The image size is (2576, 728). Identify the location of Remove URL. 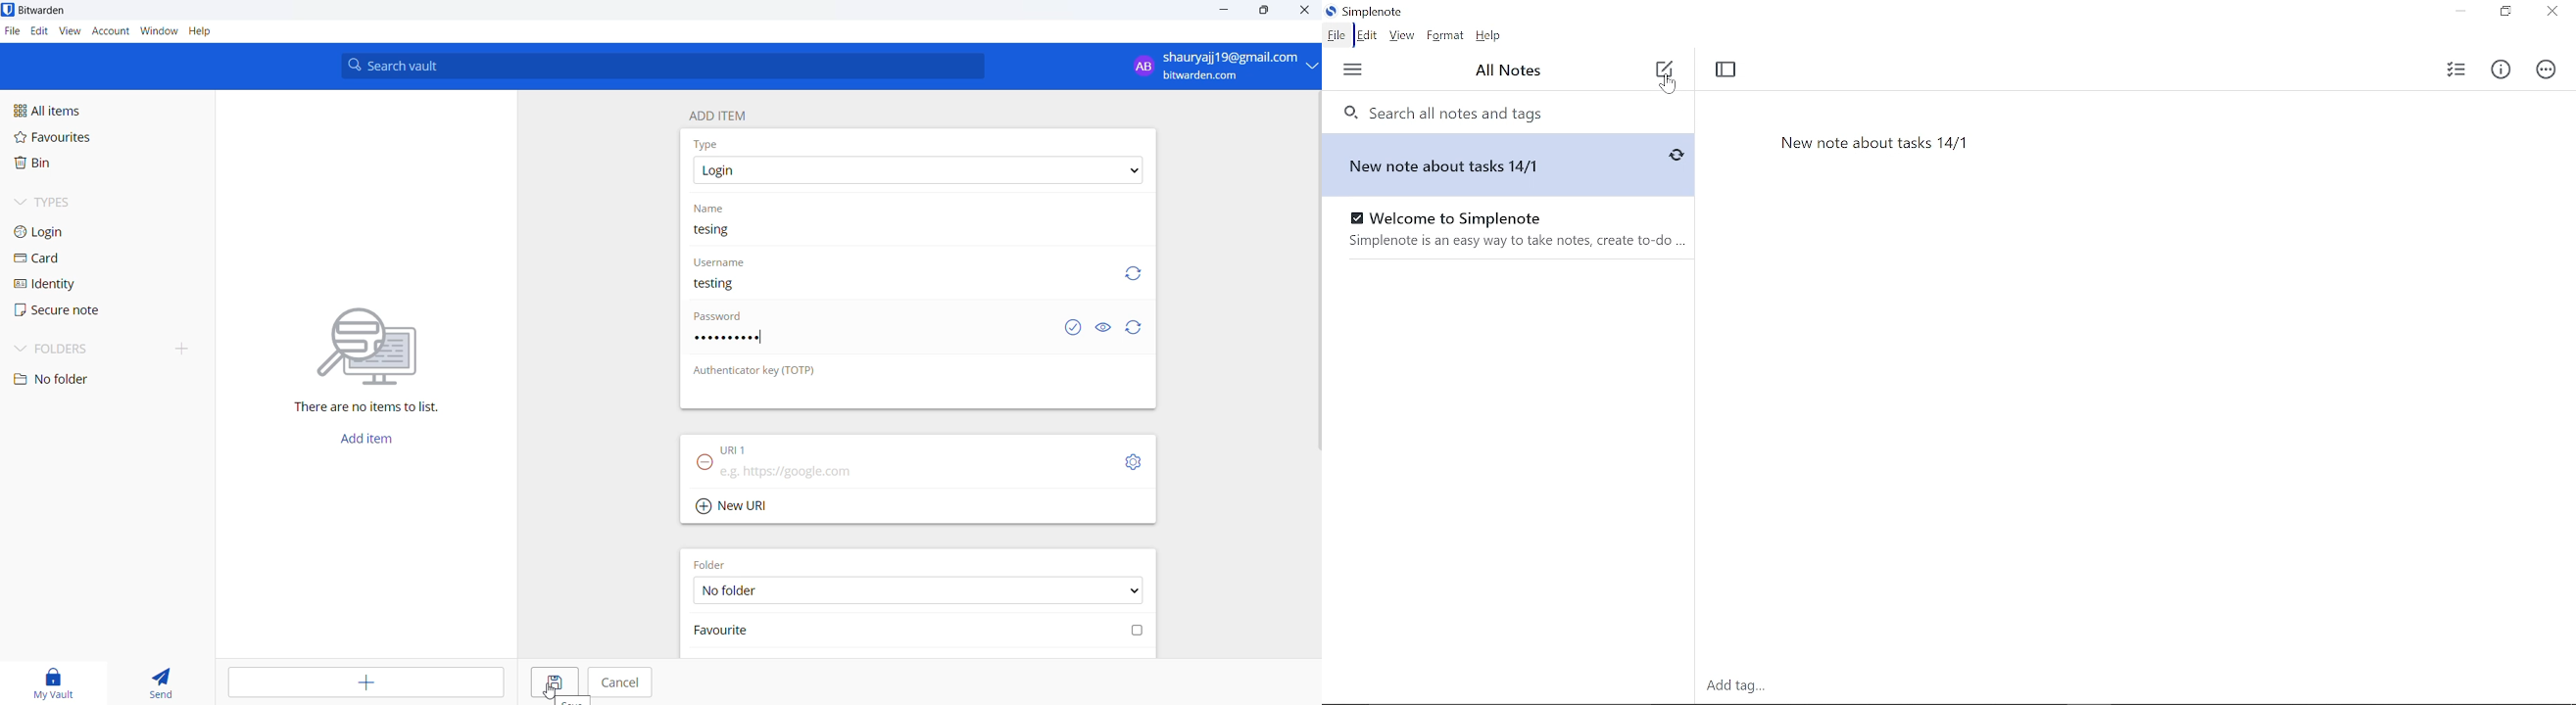
(701, 467).